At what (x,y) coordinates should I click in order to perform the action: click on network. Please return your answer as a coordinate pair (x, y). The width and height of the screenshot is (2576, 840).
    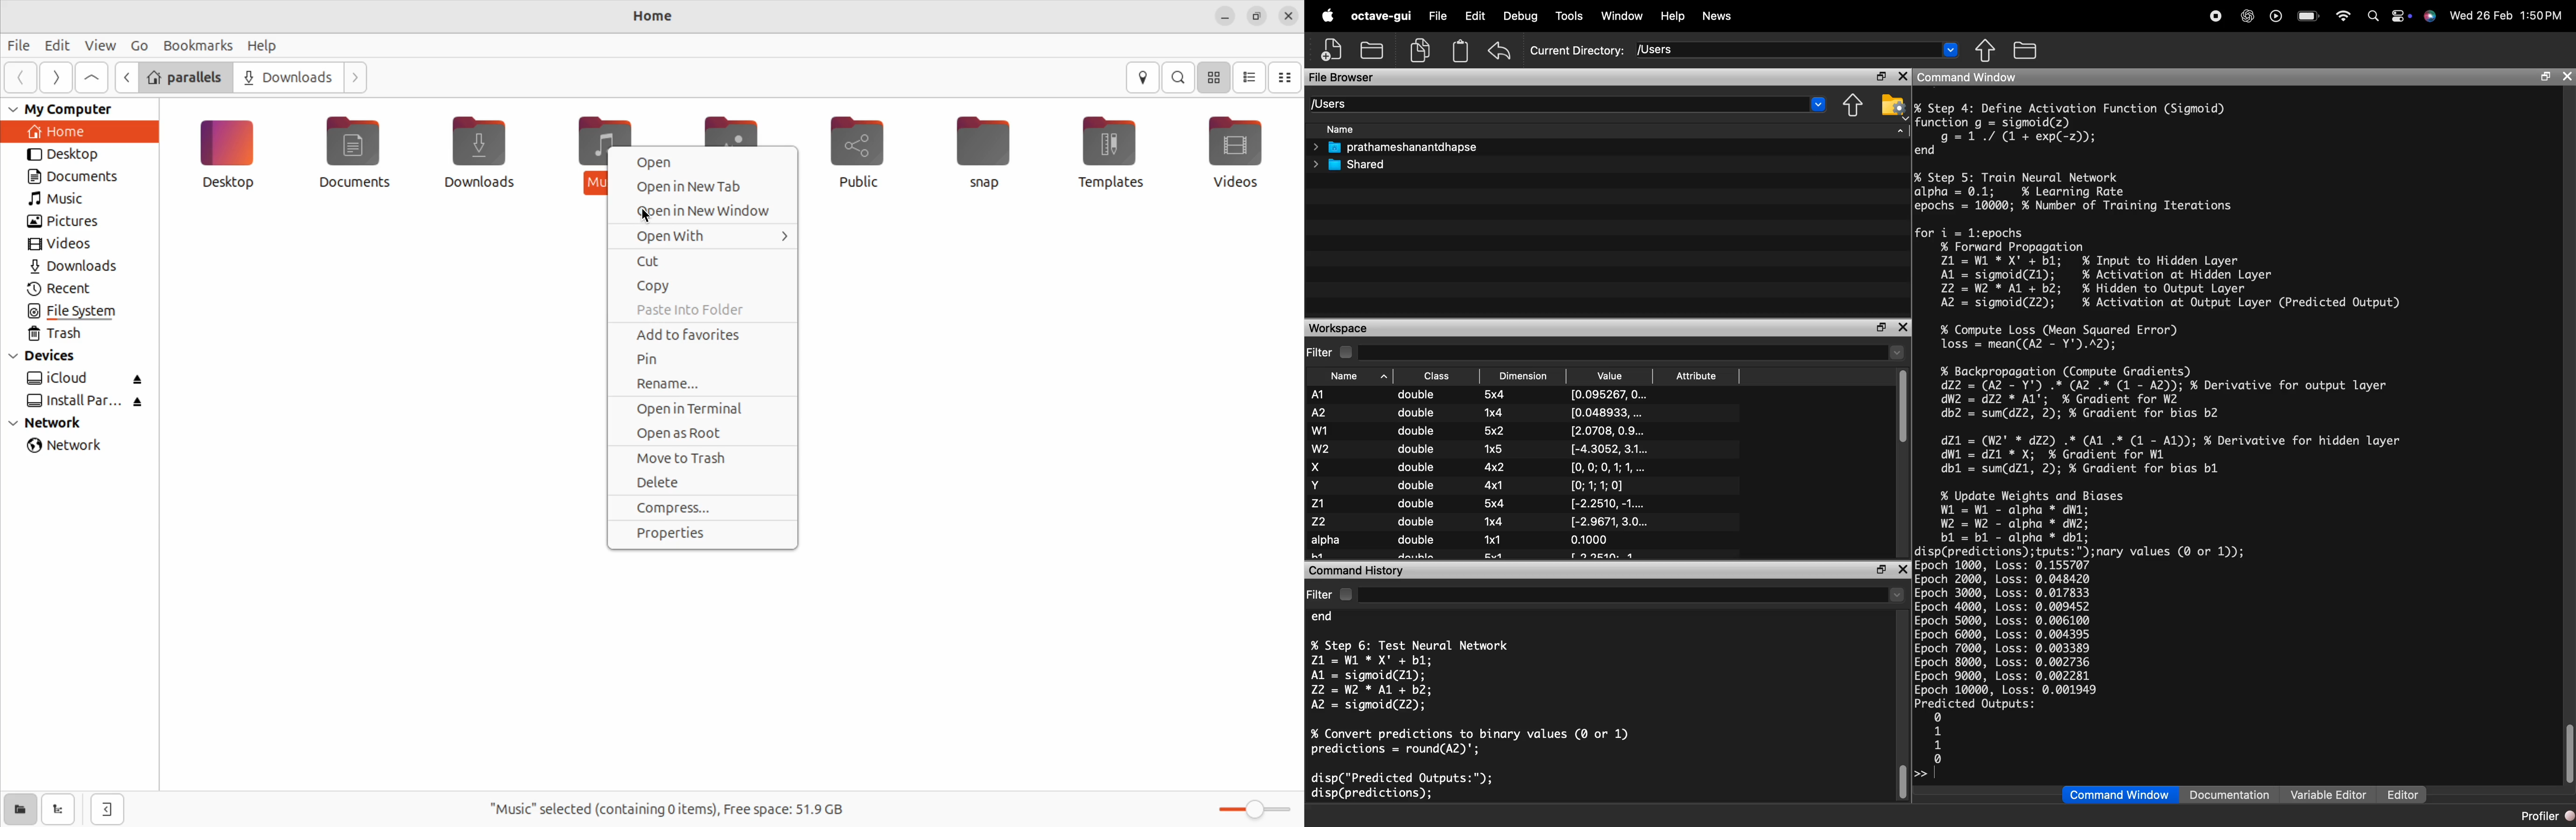
    Looking at the image, I should click on (71, 448).